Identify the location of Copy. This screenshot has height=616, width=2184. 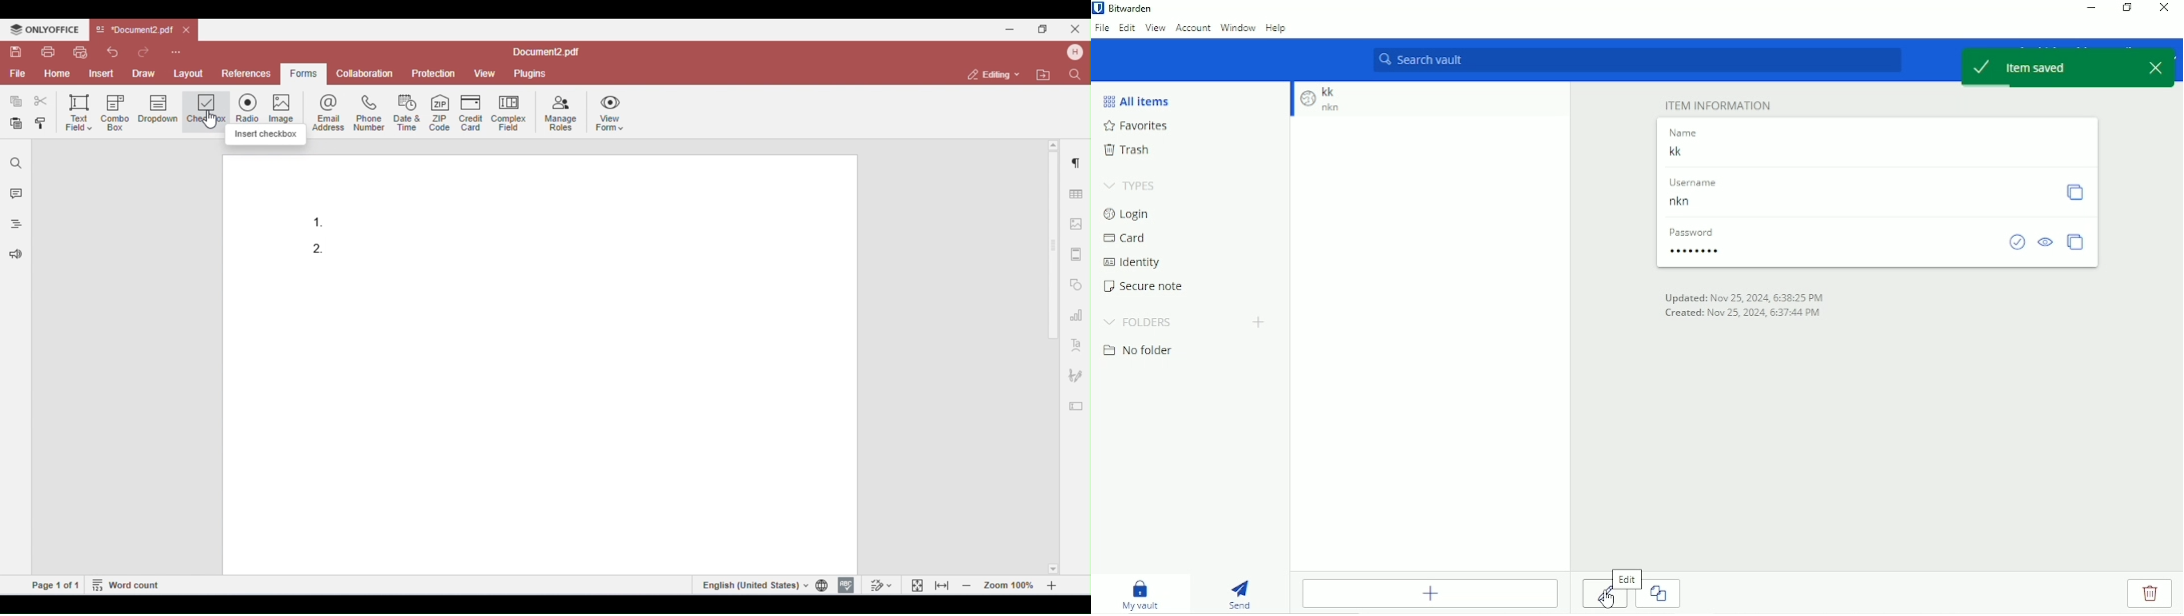
(2077, 242).